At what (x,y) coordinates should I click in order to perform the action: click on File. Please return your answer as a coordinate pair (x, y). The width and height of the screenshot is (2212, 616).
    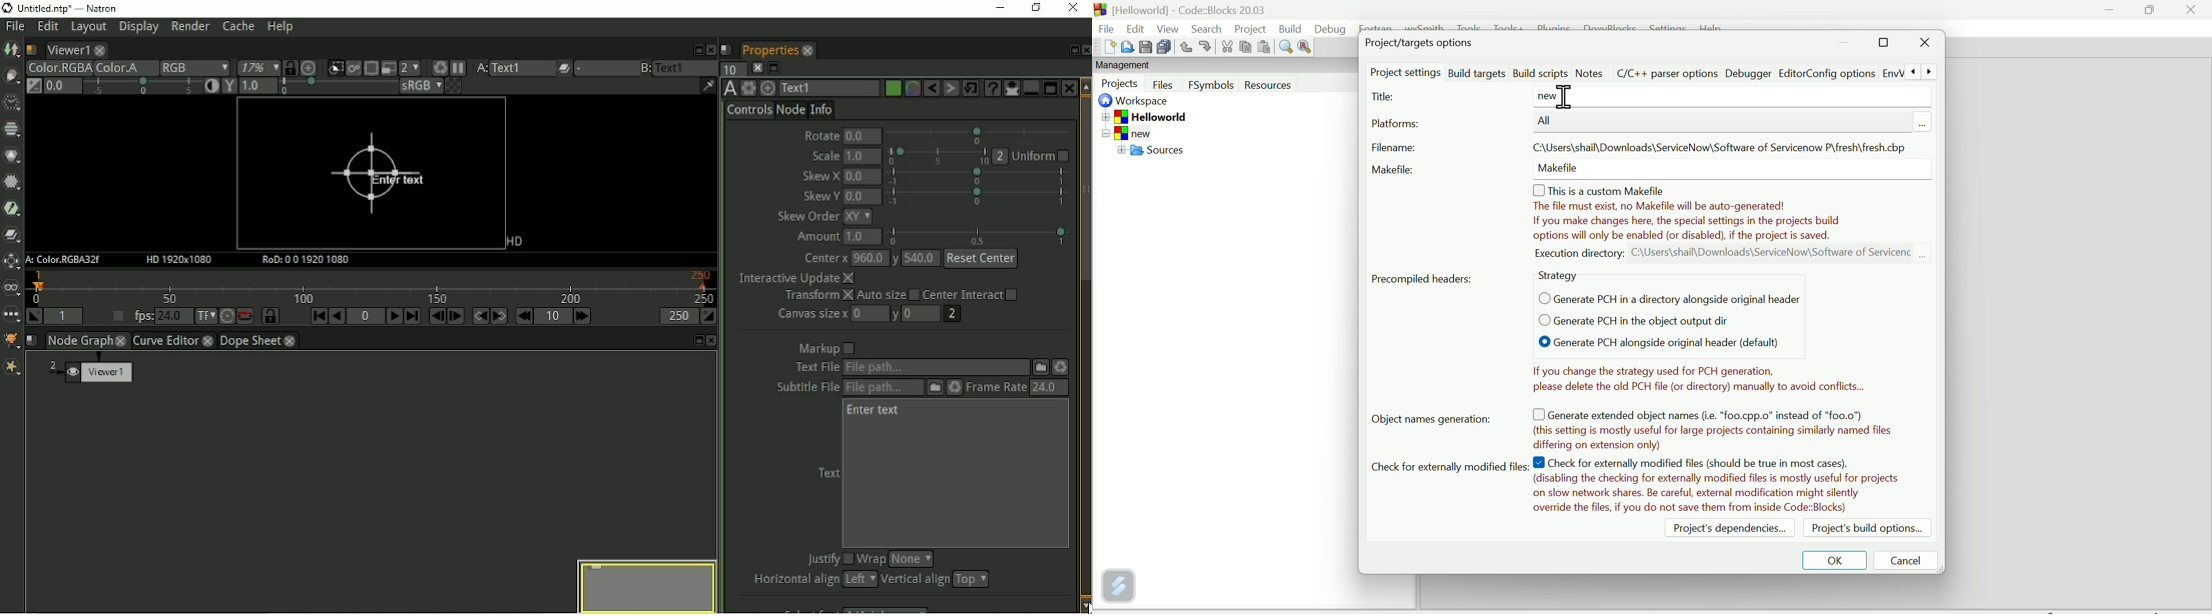
    Looking at the image, I should click on (1104, 27).